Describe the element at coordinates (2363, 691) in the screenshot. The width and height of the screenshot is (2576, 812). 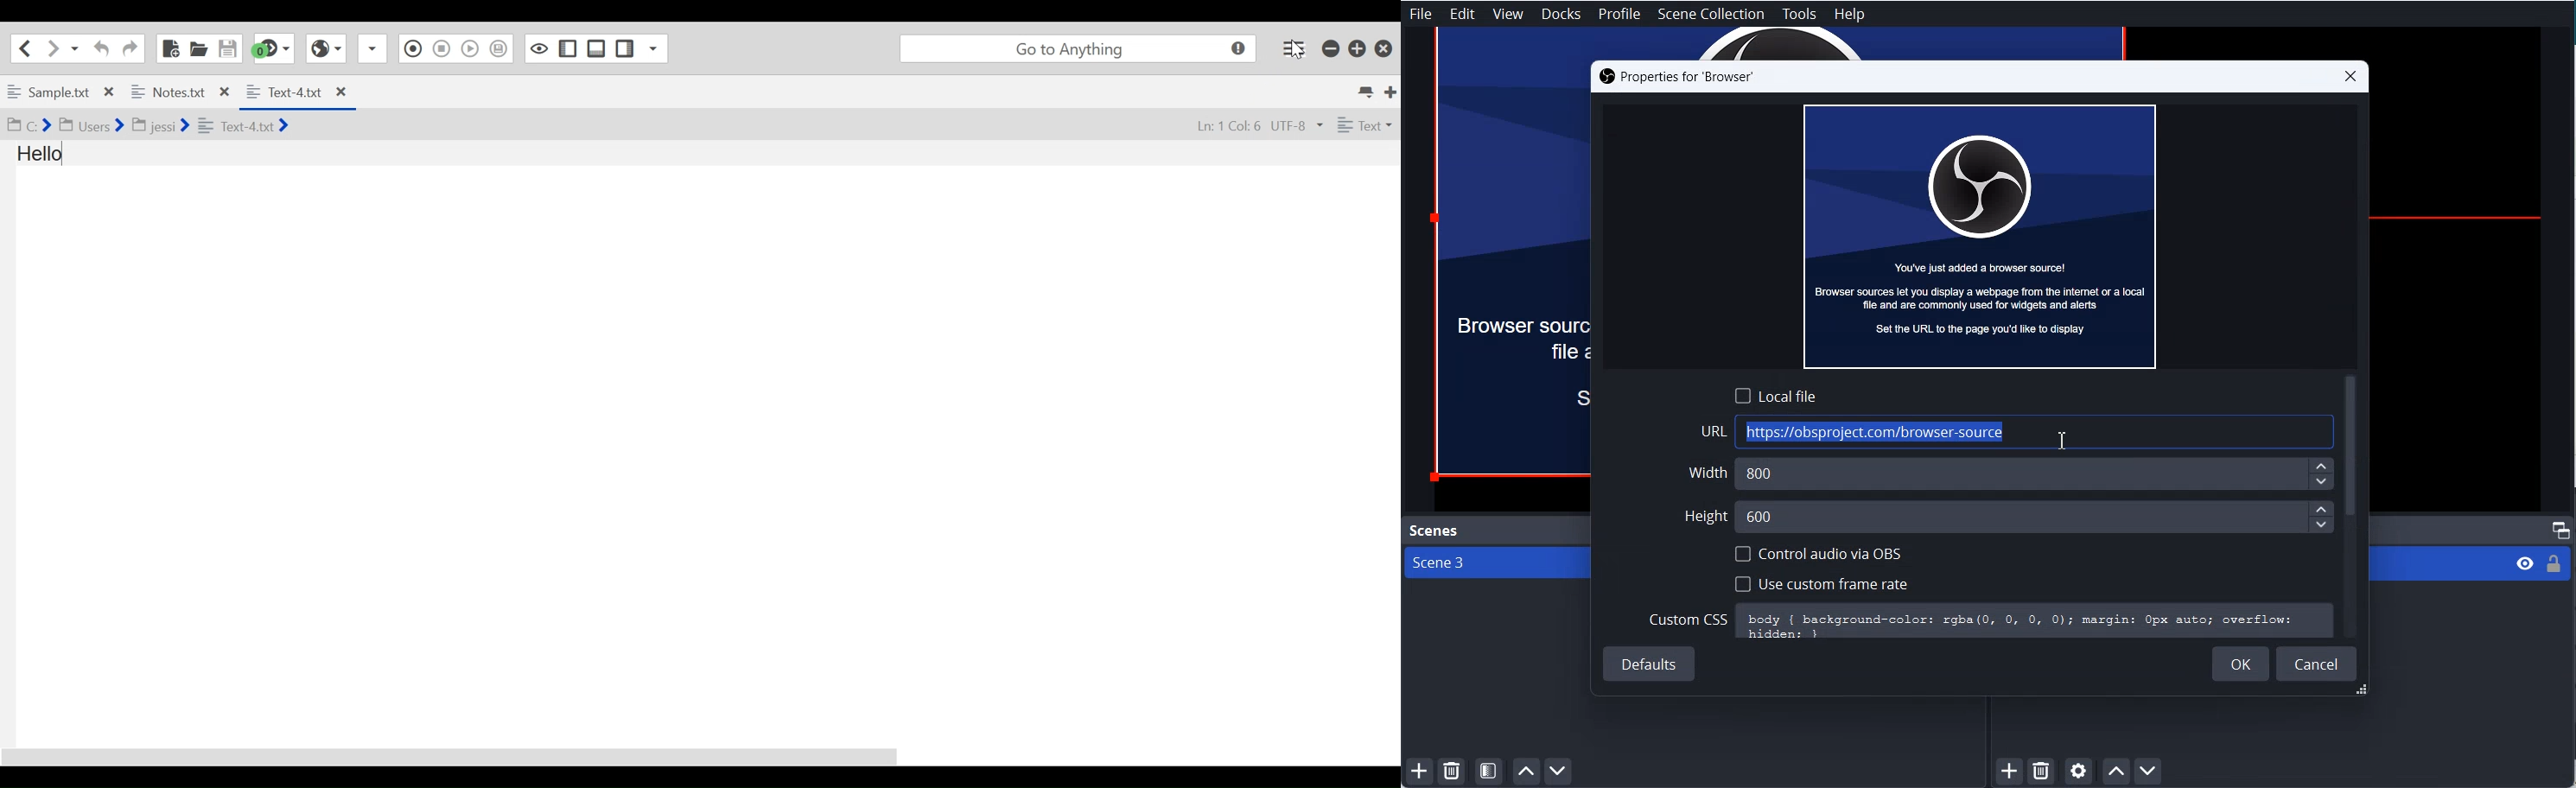
I see `File width drag handle` at that location.